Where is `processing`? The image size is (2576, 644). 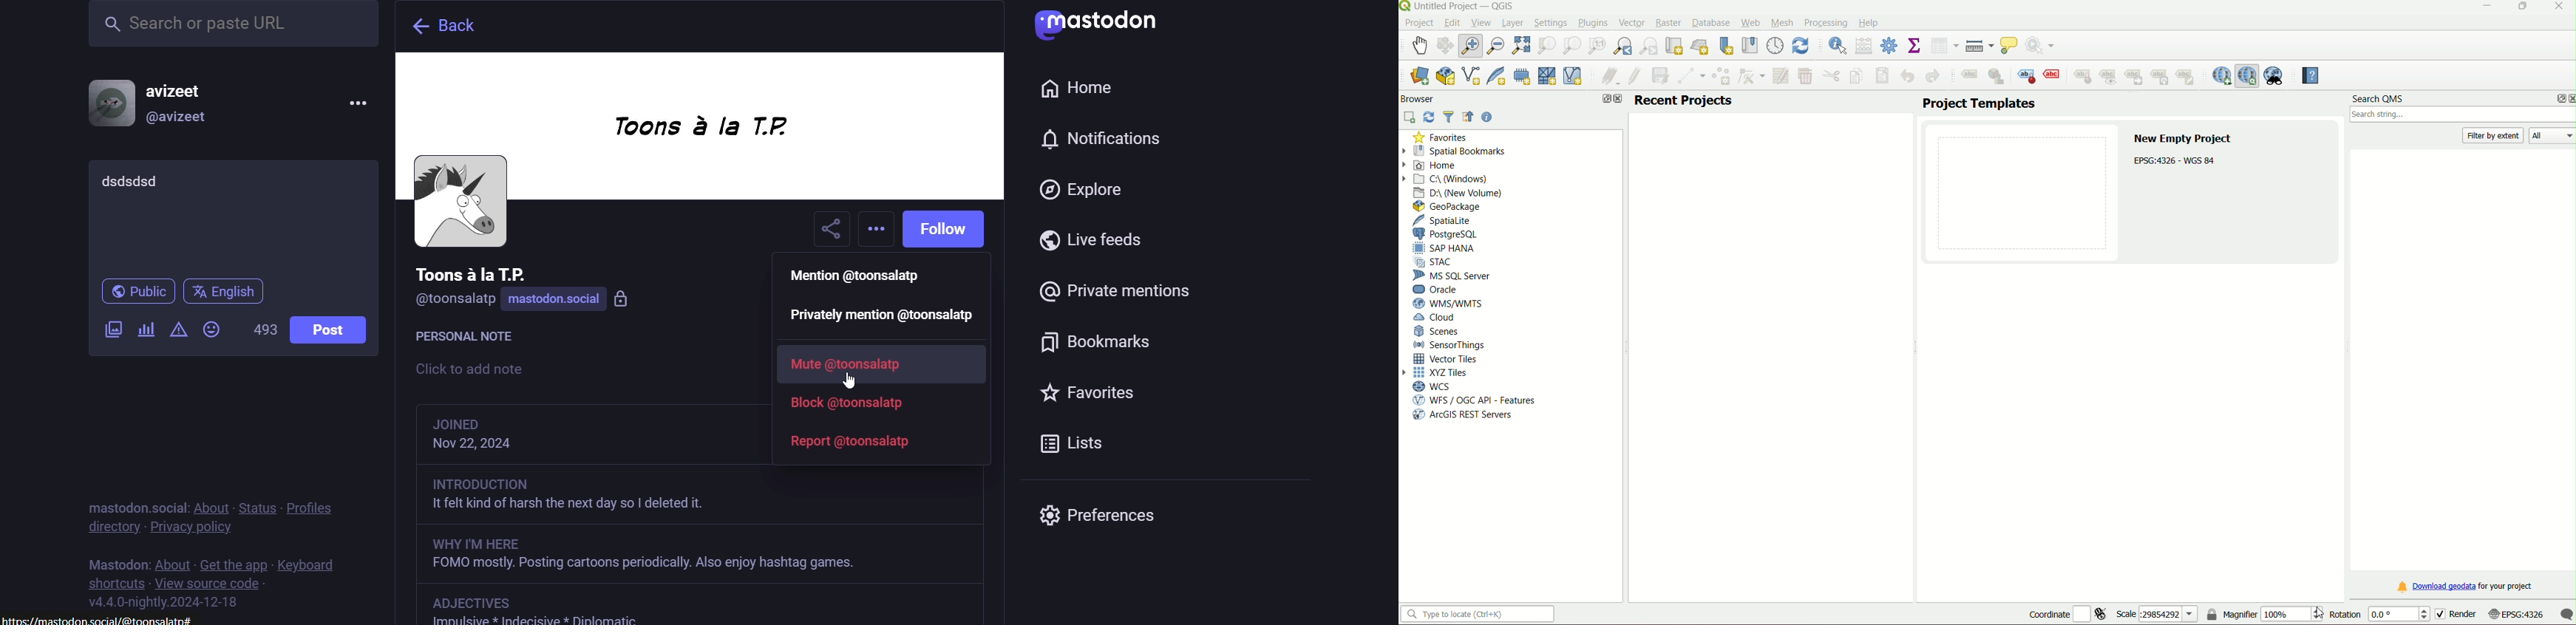
processing is located at coordinates (1826, 22).